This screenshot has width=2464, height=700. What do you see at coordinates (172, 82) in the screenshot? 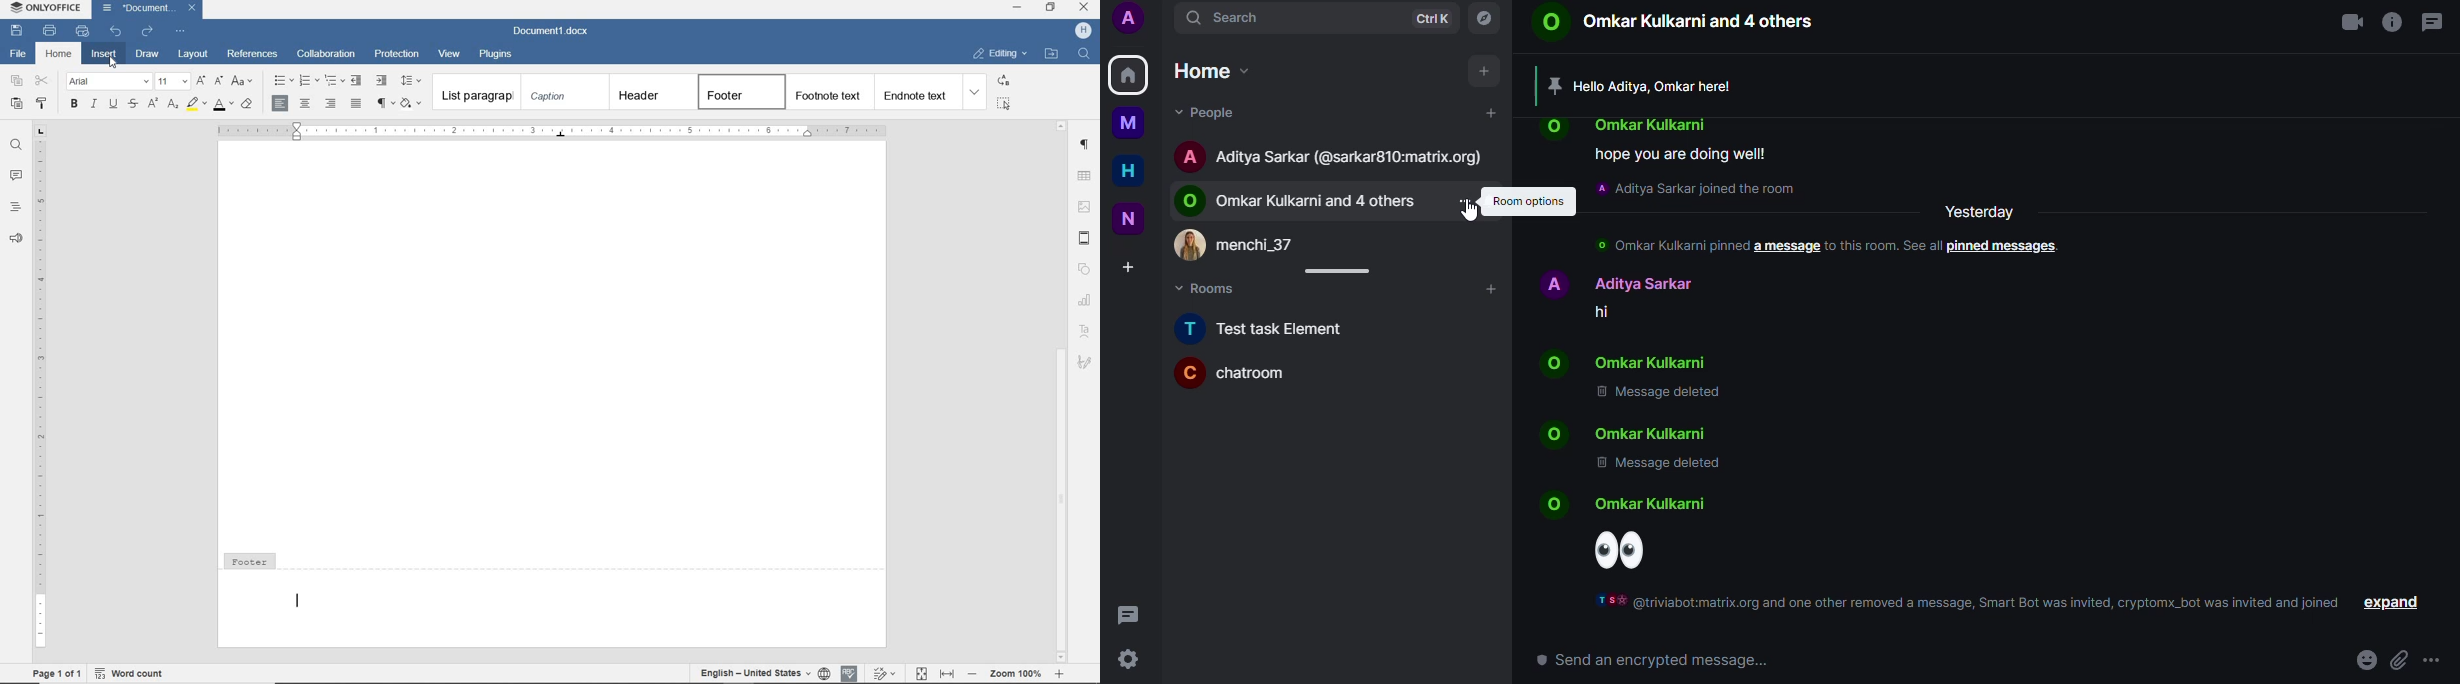
I see `font size` at bounding box center [172, 82].